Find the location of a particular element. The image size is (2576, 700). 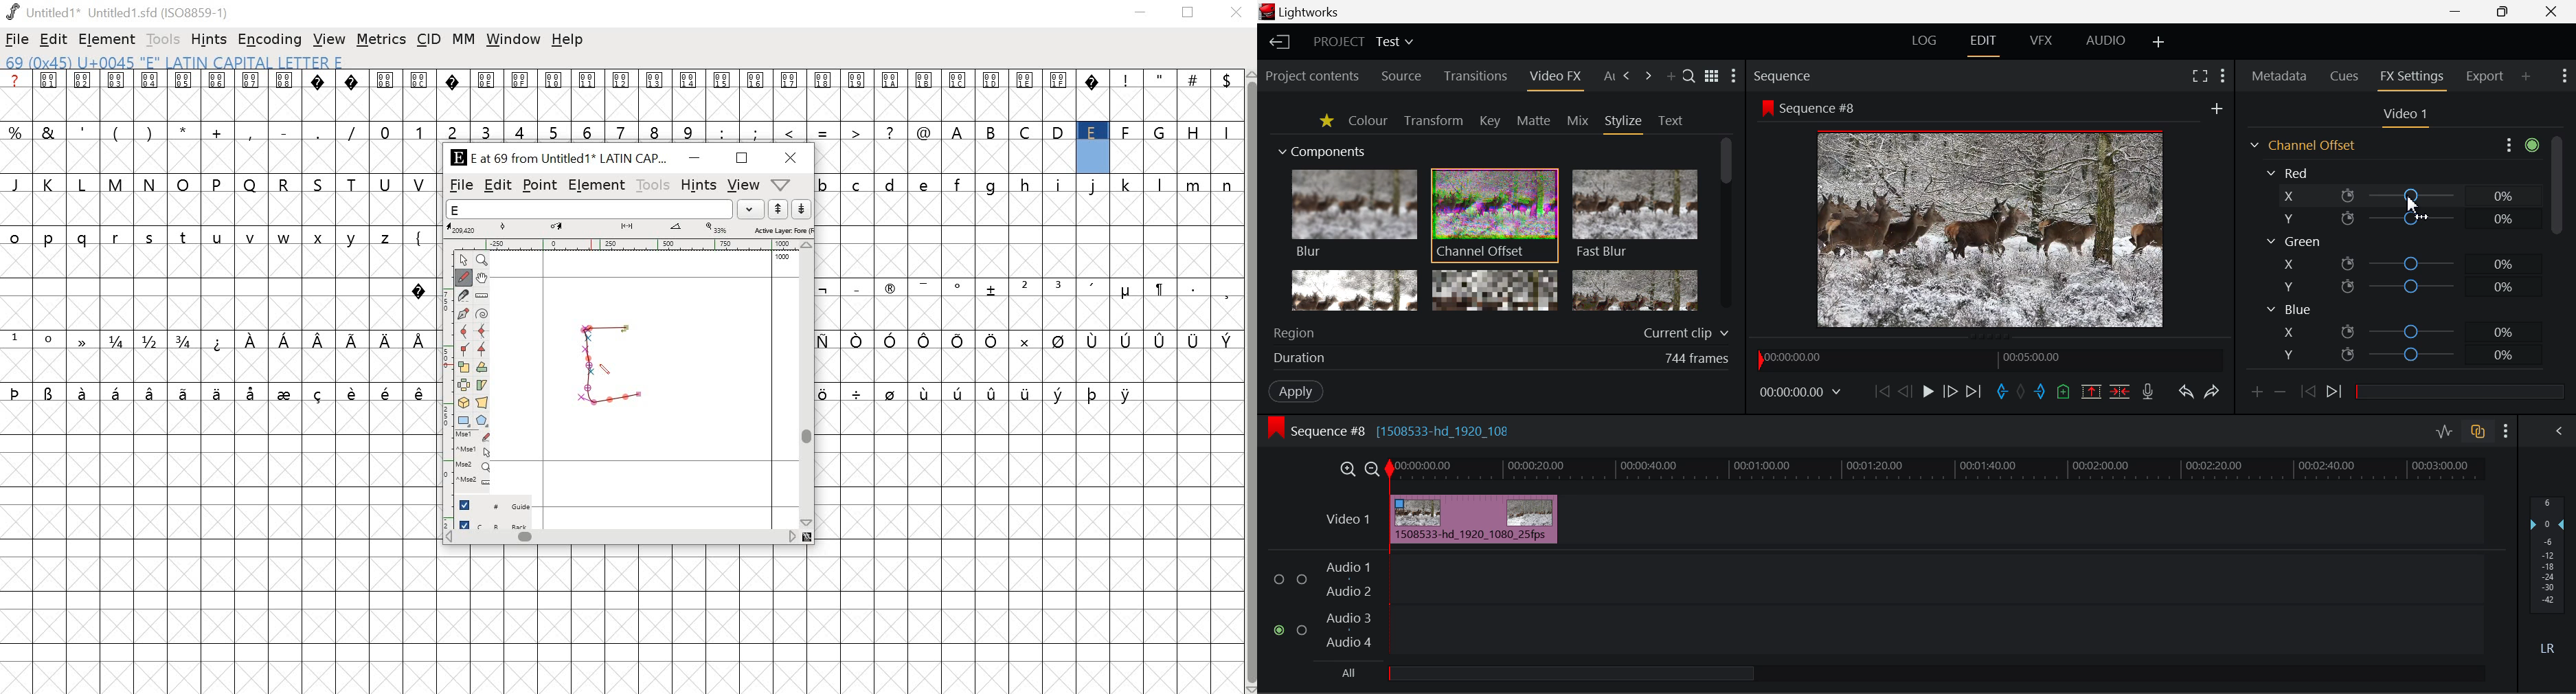

Add Panel is located at coordinates (1671, 78).